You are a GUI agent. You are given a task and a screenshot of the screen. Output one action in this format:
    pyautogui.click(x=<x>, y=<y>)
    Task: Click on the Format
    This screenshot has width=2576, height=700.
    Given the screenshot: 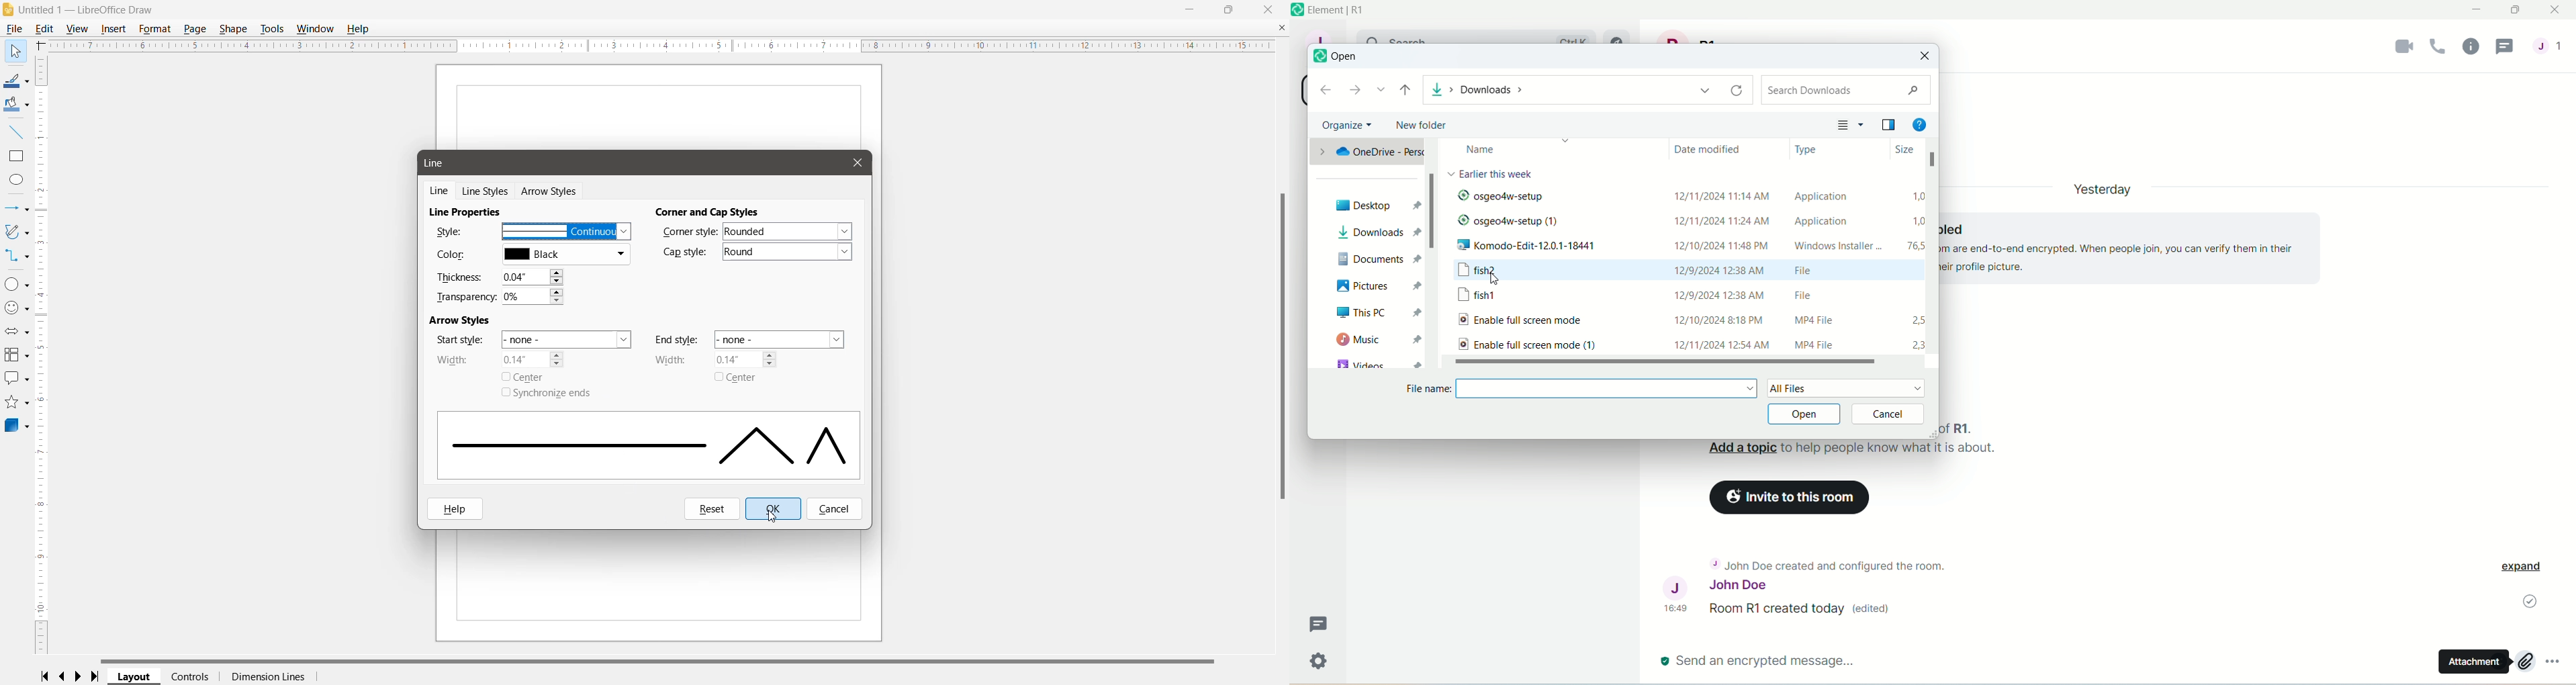 What is the action you would take?
    pyautogui.click(x=154, y=29)
    